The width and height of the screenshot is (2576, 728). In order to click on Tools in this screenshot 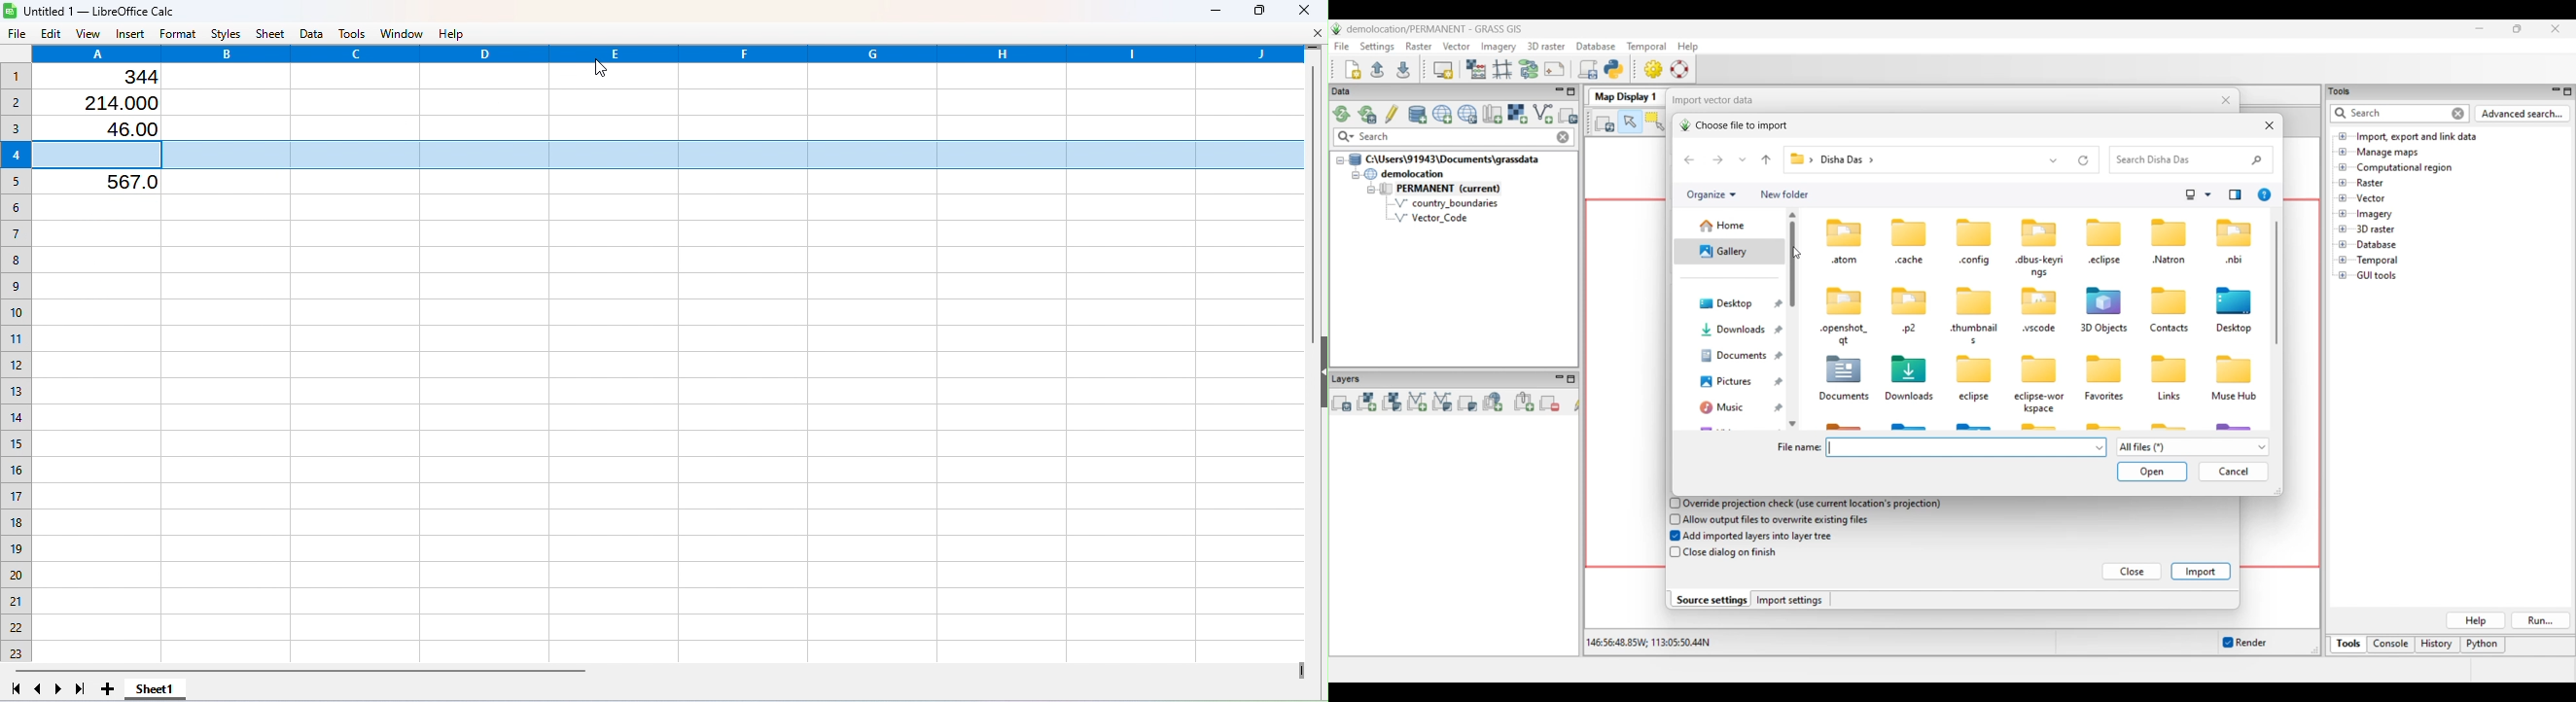, I will do `click(353, 33)`.